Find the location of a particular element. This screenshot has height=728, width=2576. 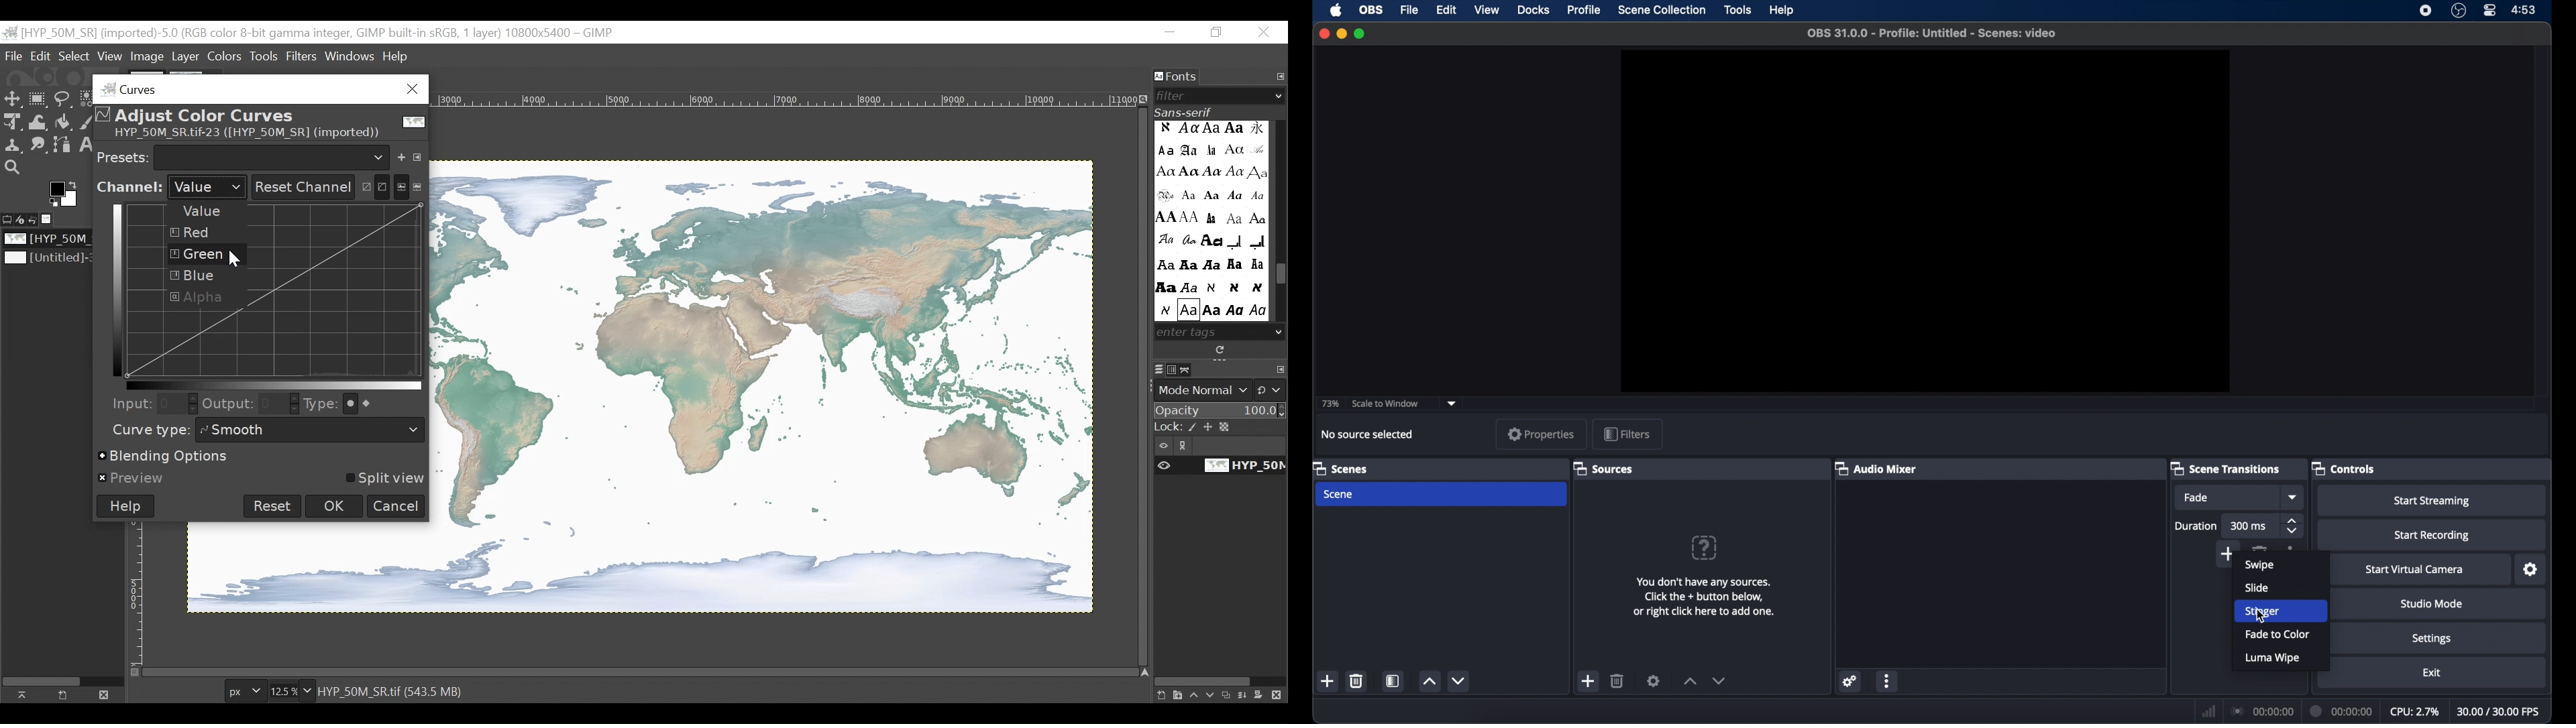

add is located at coordinates (1328, 682).